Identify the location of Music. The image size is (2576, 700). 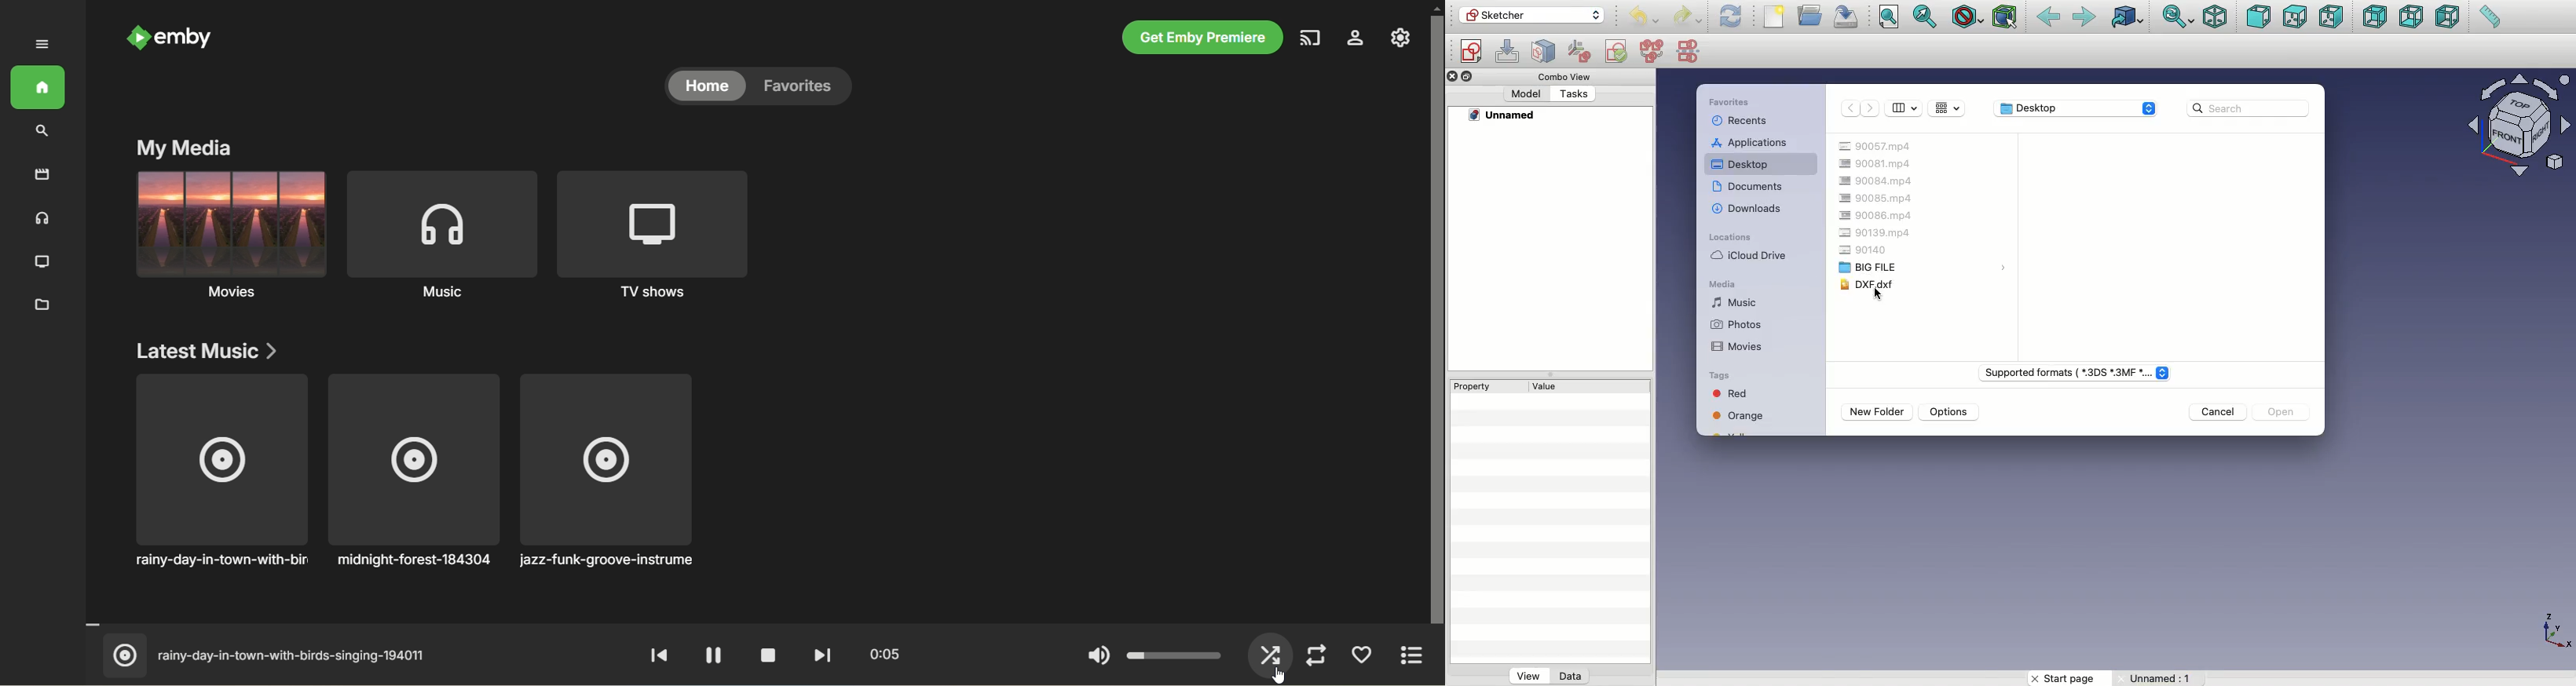
(1742, 302).